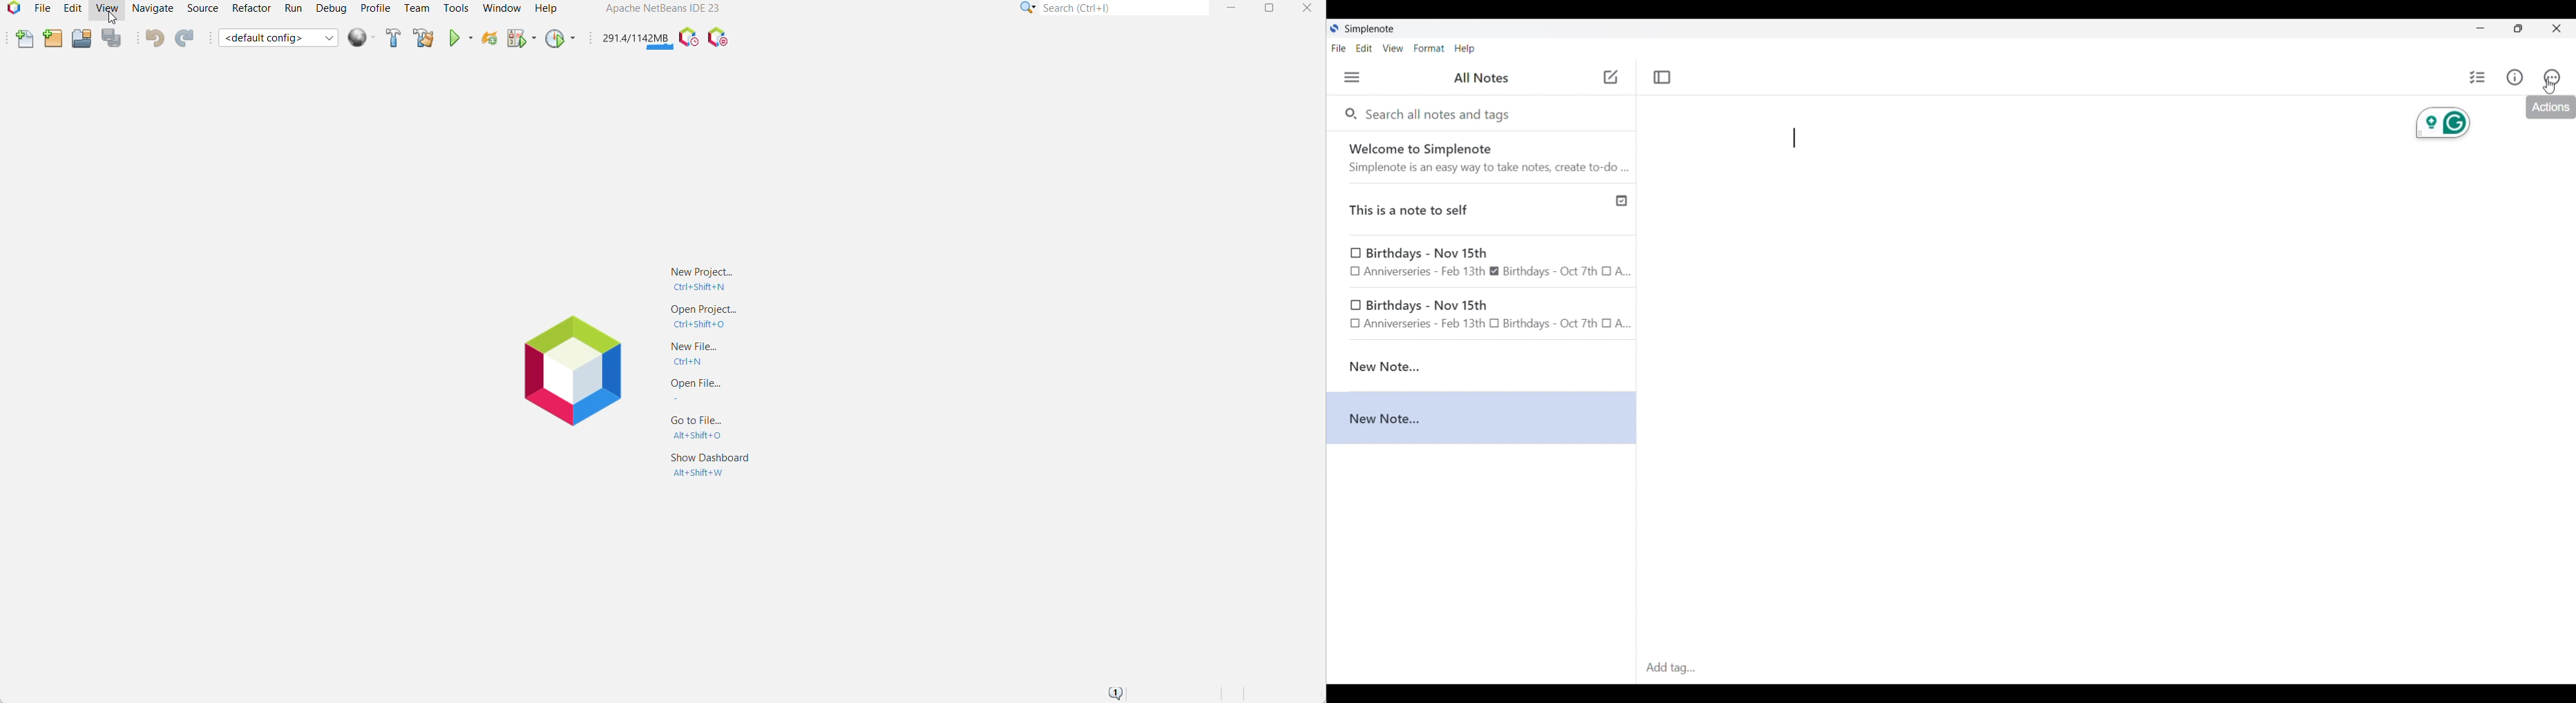  Describe the element at coordinates (1441, 113) in the screenshot. I see `Search all notes and tags` at that location.